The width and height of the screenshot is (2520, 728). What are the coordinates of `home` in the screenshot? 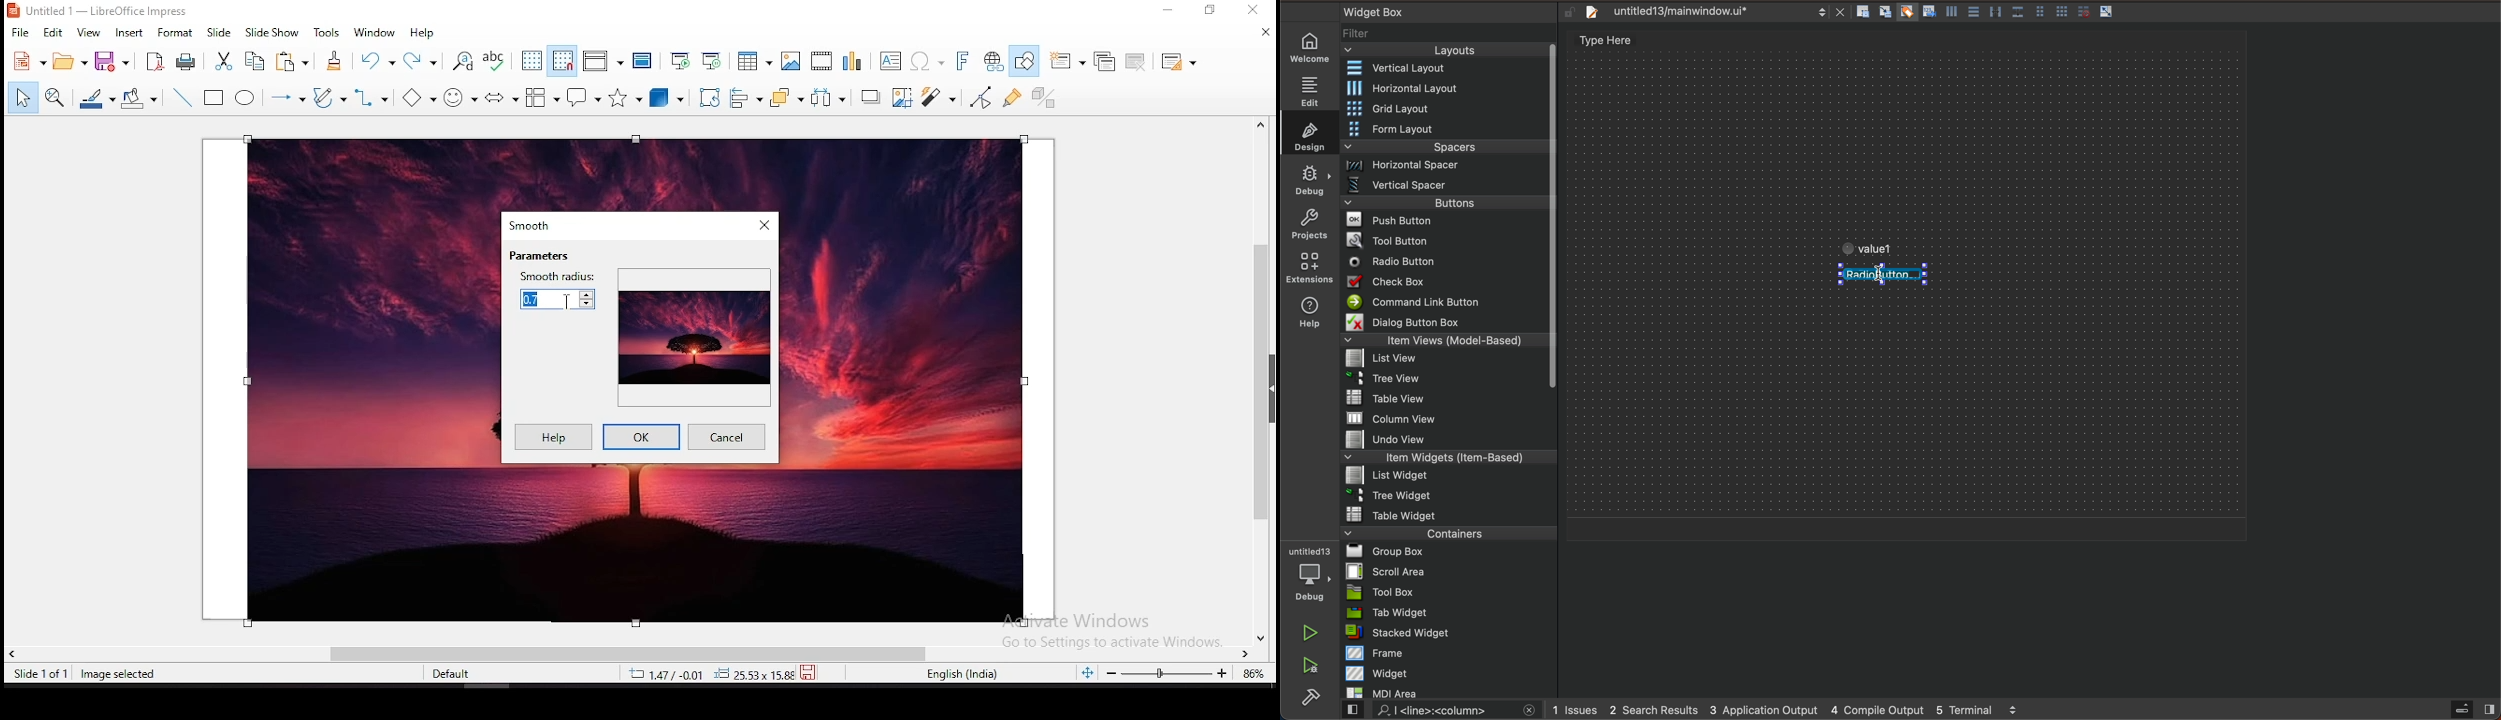 It's located at (1315, 47).